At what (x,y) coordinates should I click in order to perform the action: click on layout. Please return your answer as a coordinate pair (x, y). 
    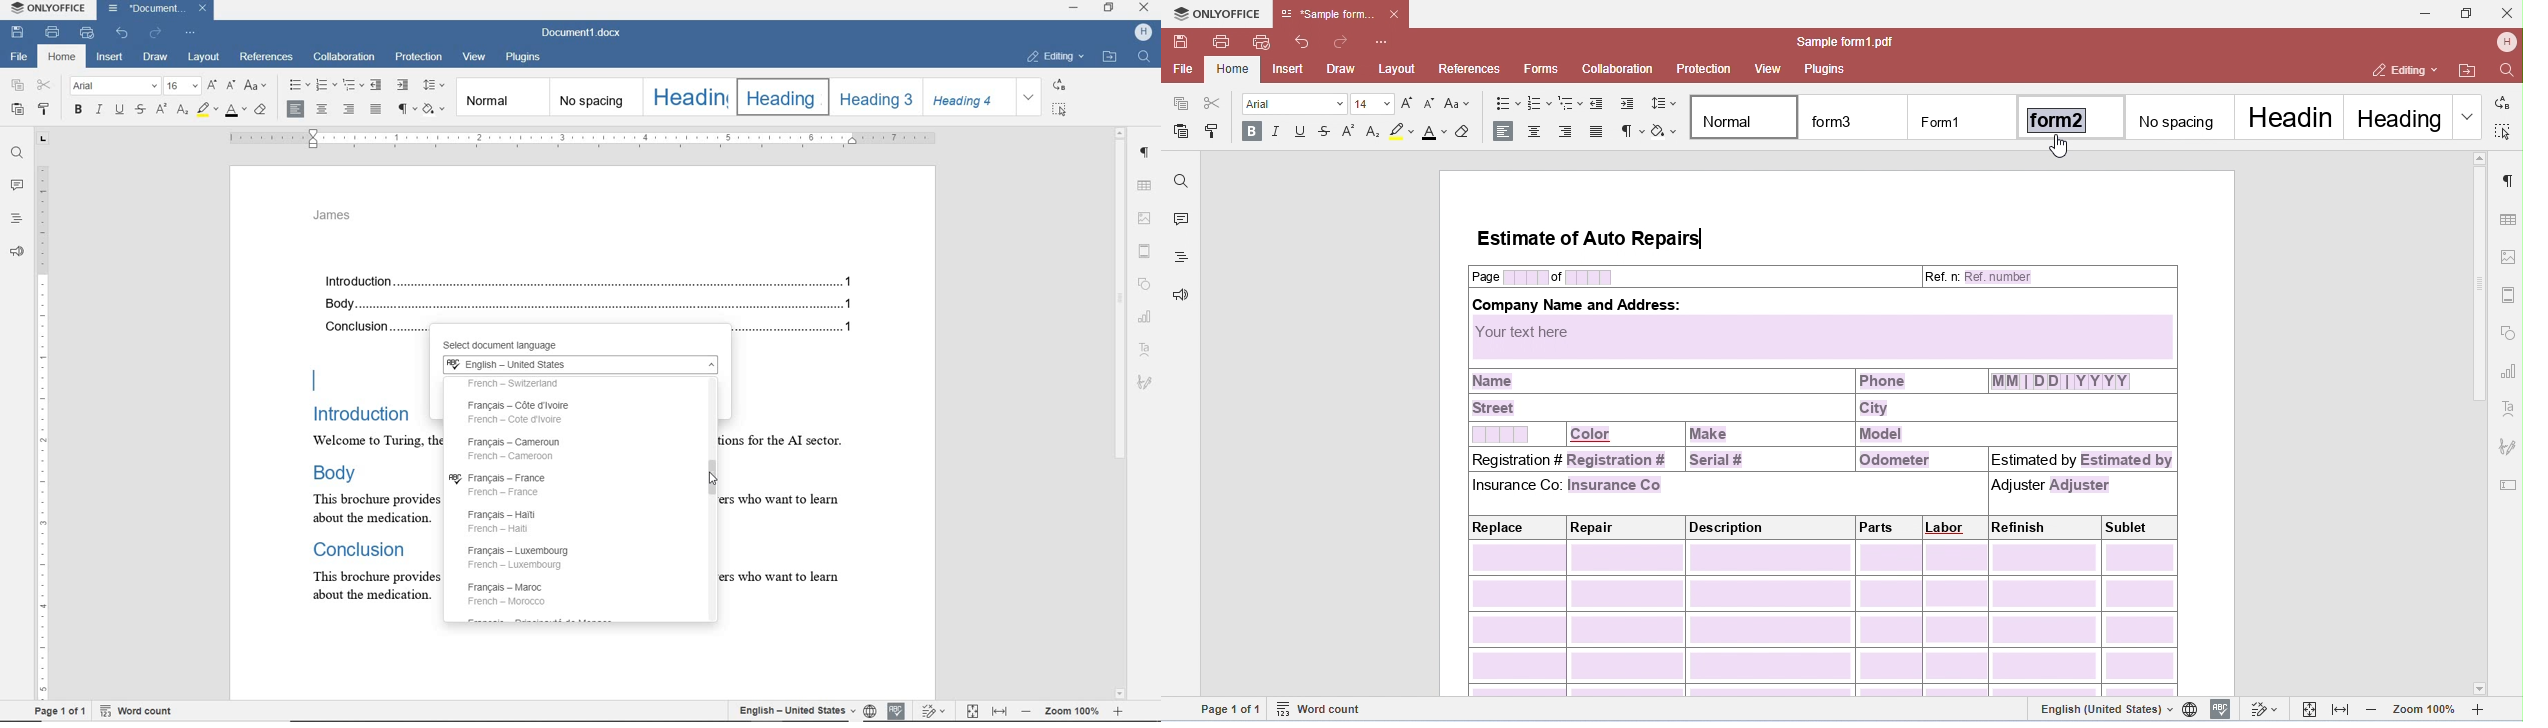
    Looking at the image, I should click on (204, 58).